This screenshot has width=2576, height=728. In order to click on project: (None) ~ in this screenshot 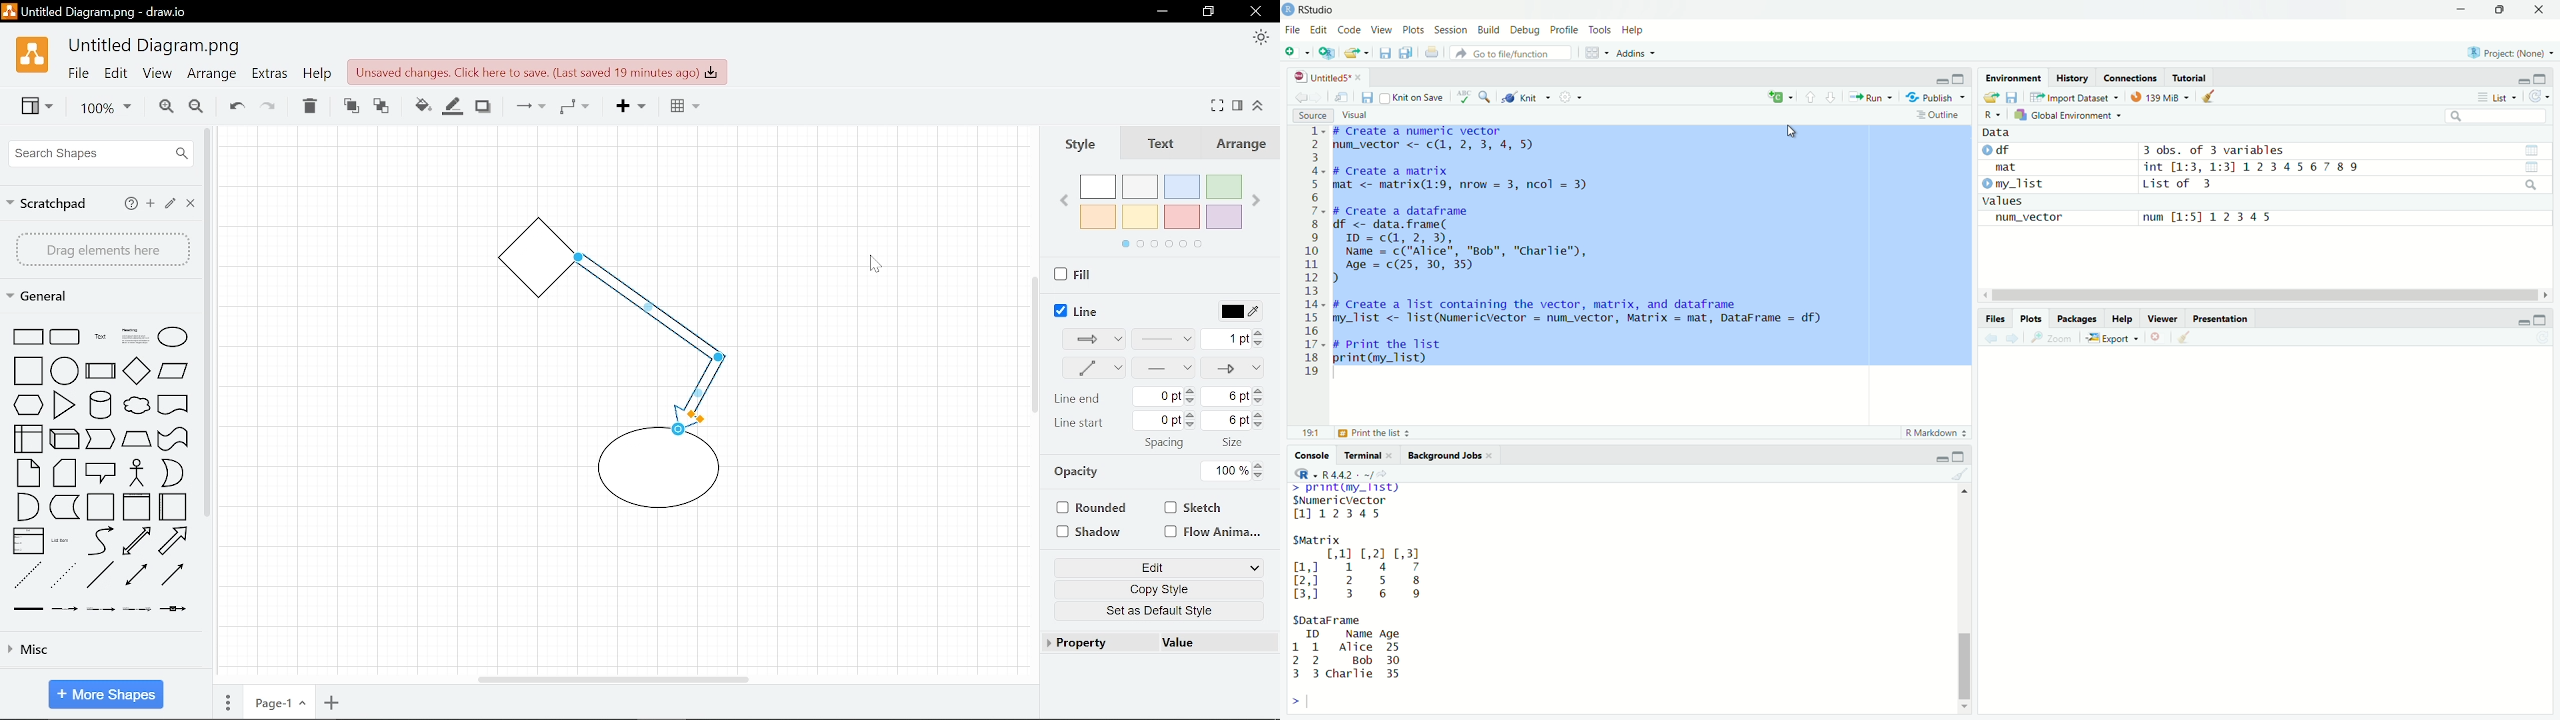, I will do `click(2509, 53)`.